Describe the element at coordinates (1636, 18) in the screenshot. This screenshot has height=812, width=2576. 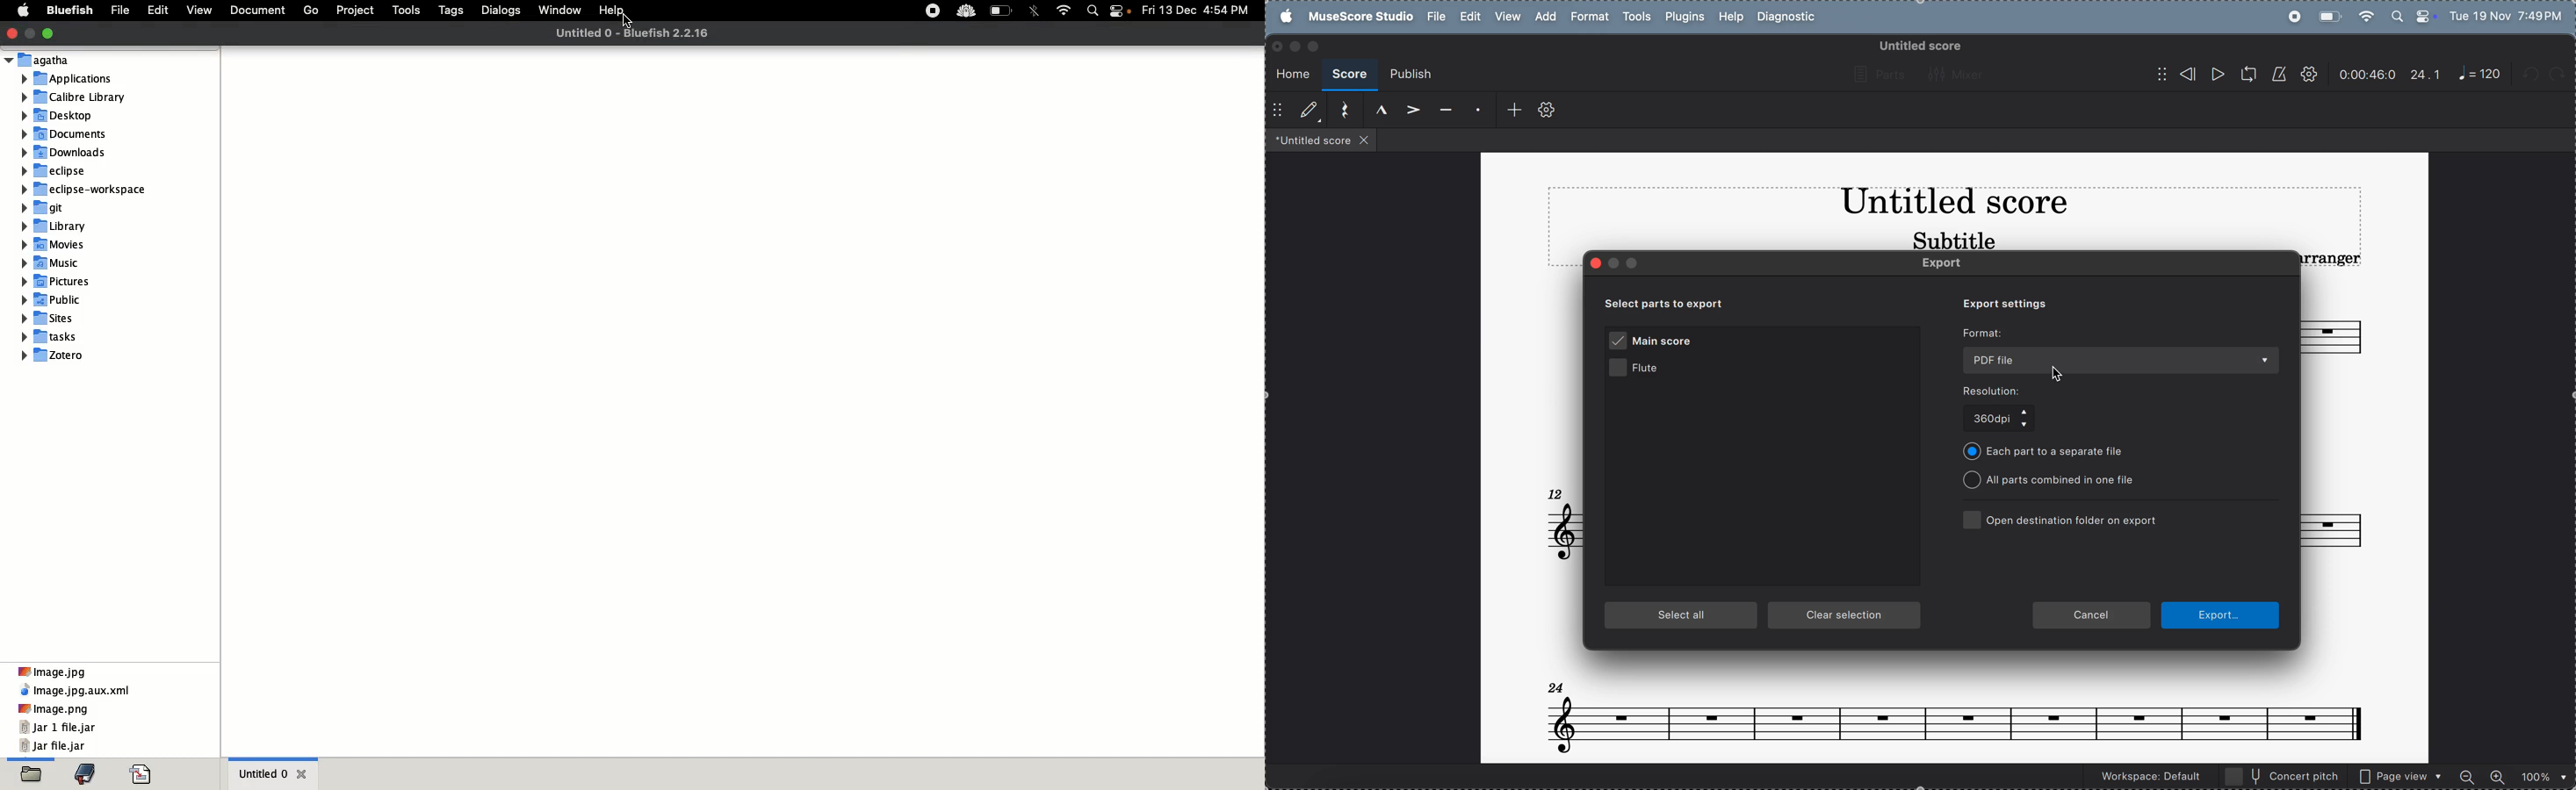
I see `tools` at that location.